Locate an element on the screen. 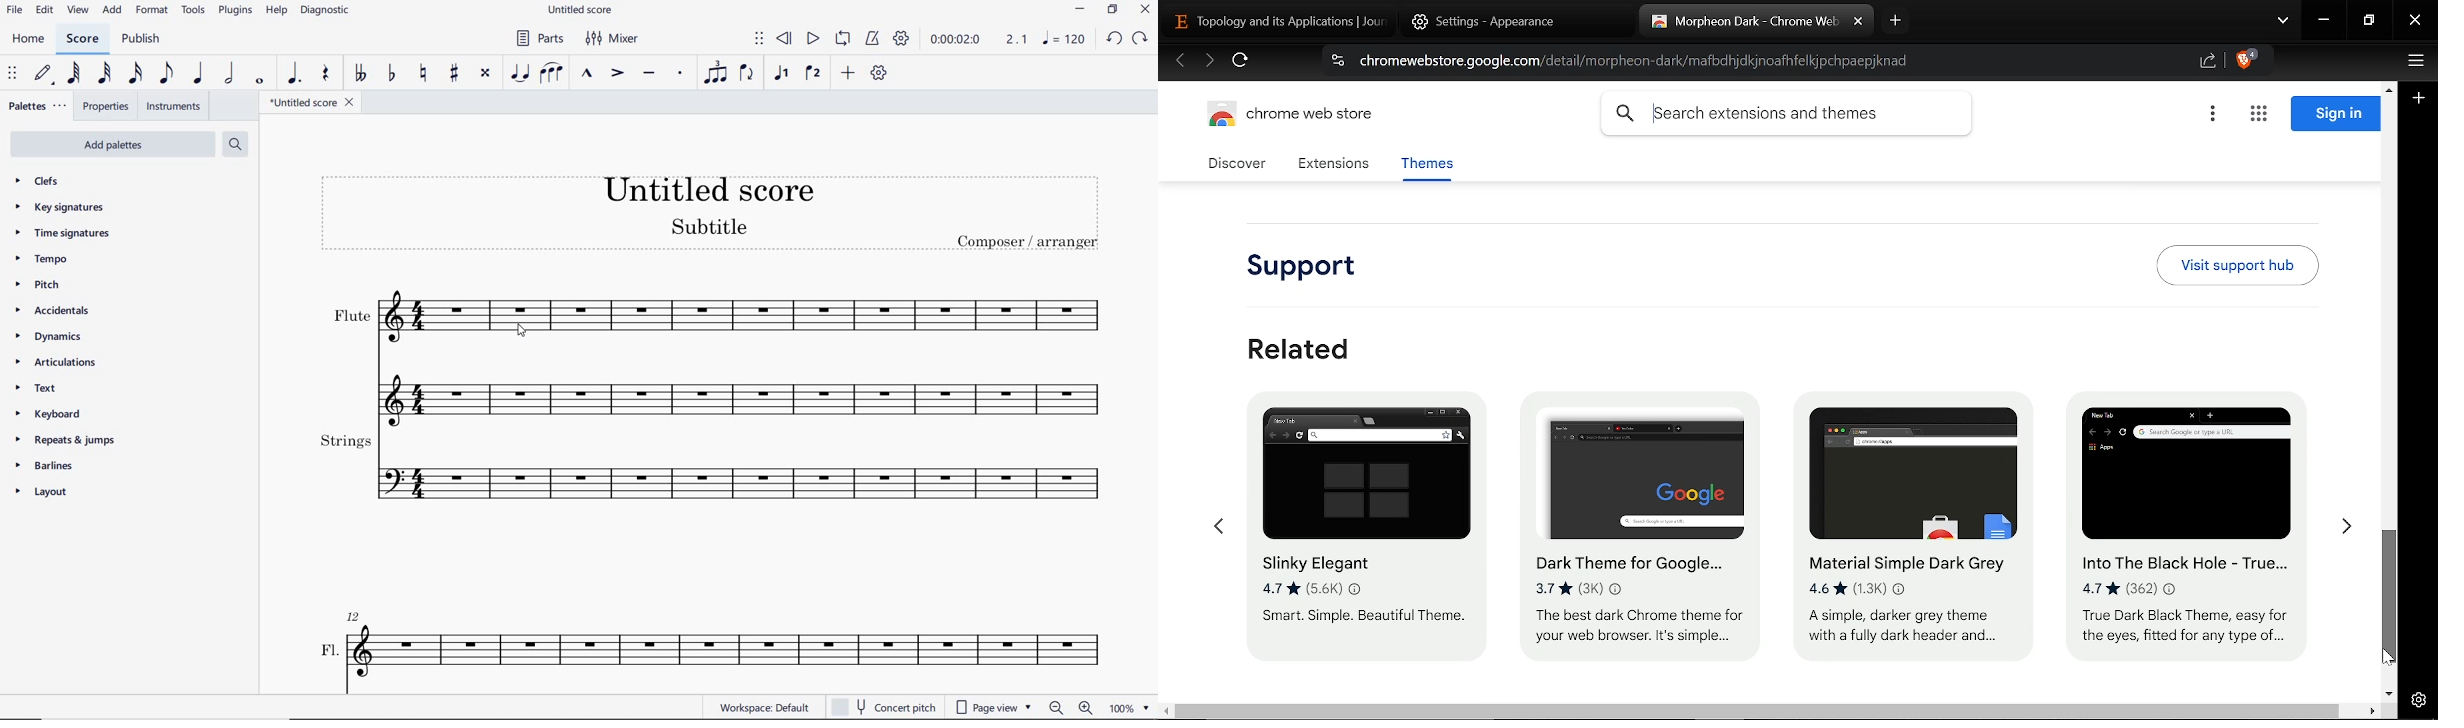  time signatures is located at coordinates (60, 233).